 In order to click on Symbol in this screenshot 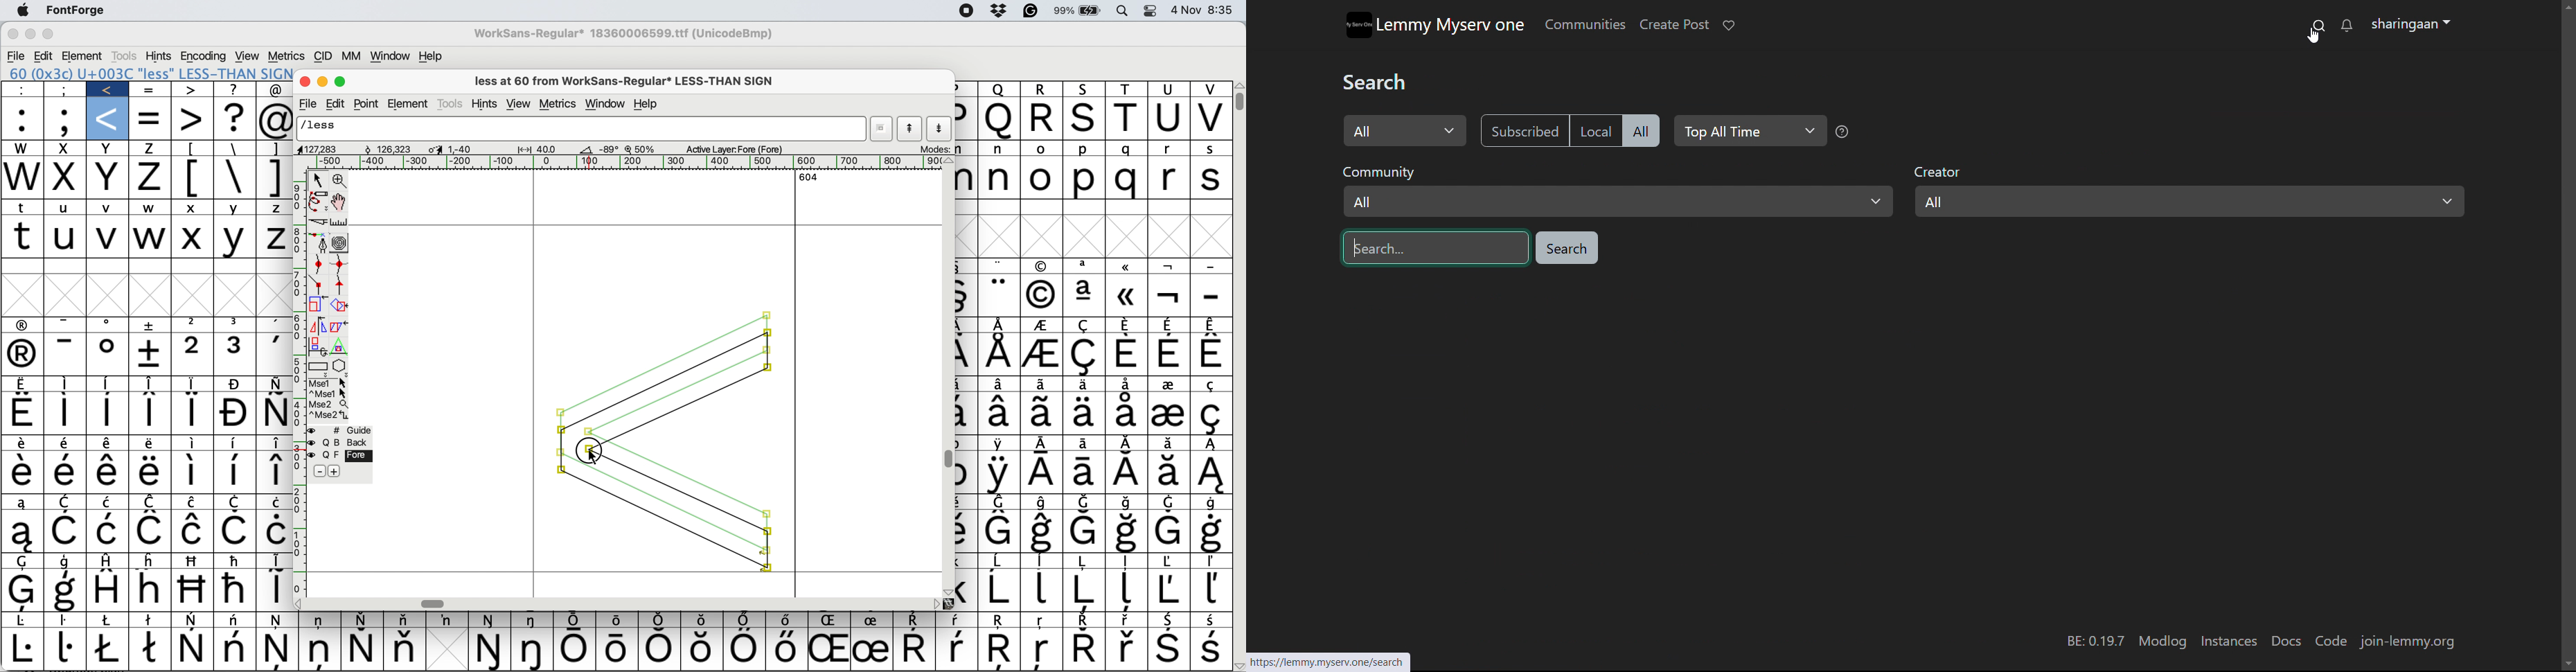, I will do `click(1125, 296)`.